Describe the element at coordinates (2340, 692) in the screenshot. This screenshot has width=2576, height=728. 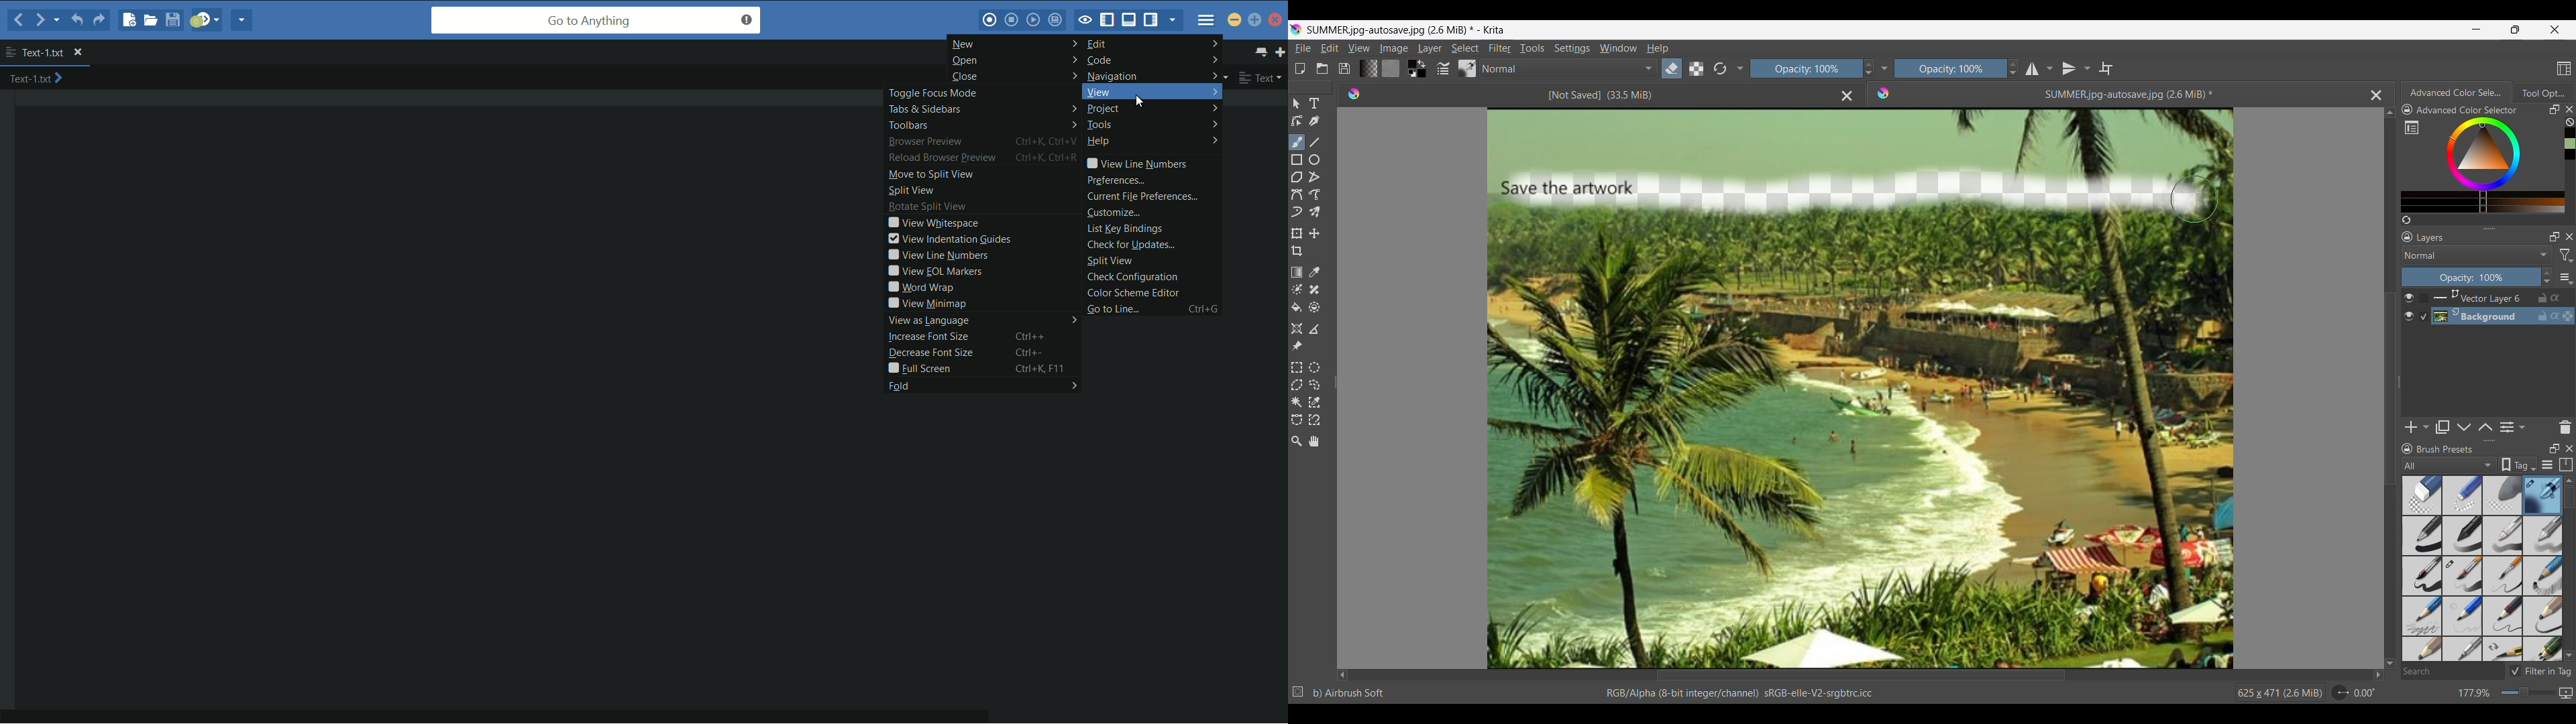
I see `Dial to change rotation` at that location.